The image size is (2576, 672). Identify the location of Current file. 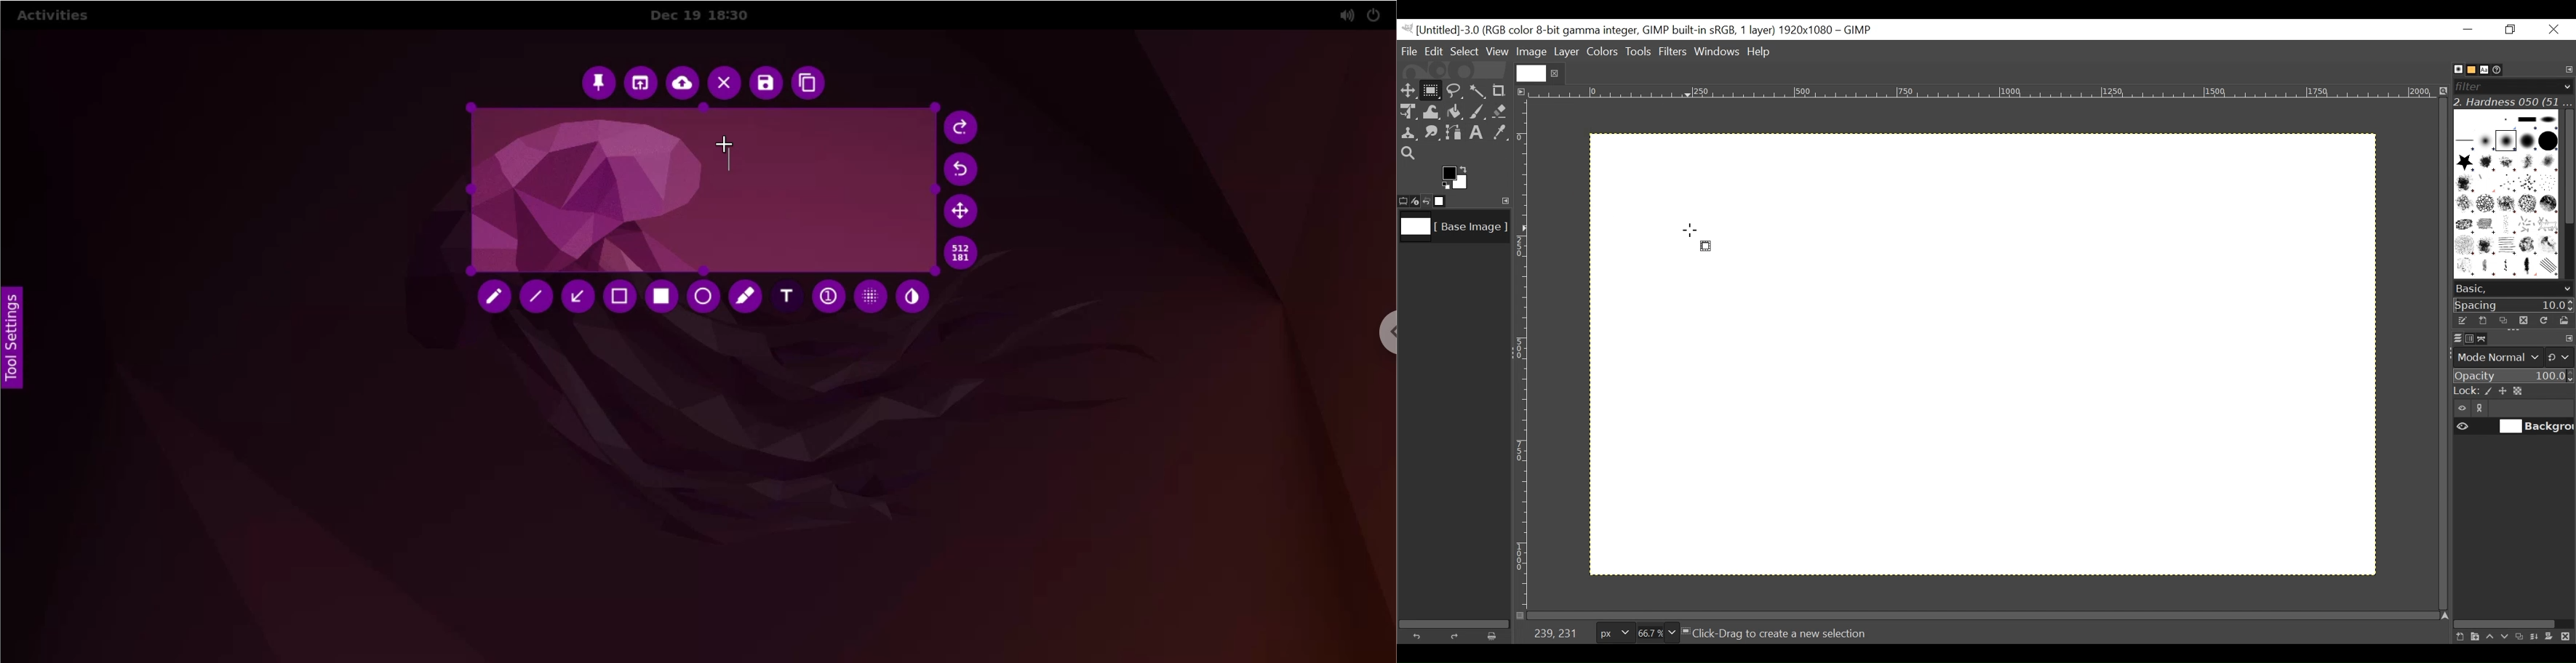
(1532, 71).